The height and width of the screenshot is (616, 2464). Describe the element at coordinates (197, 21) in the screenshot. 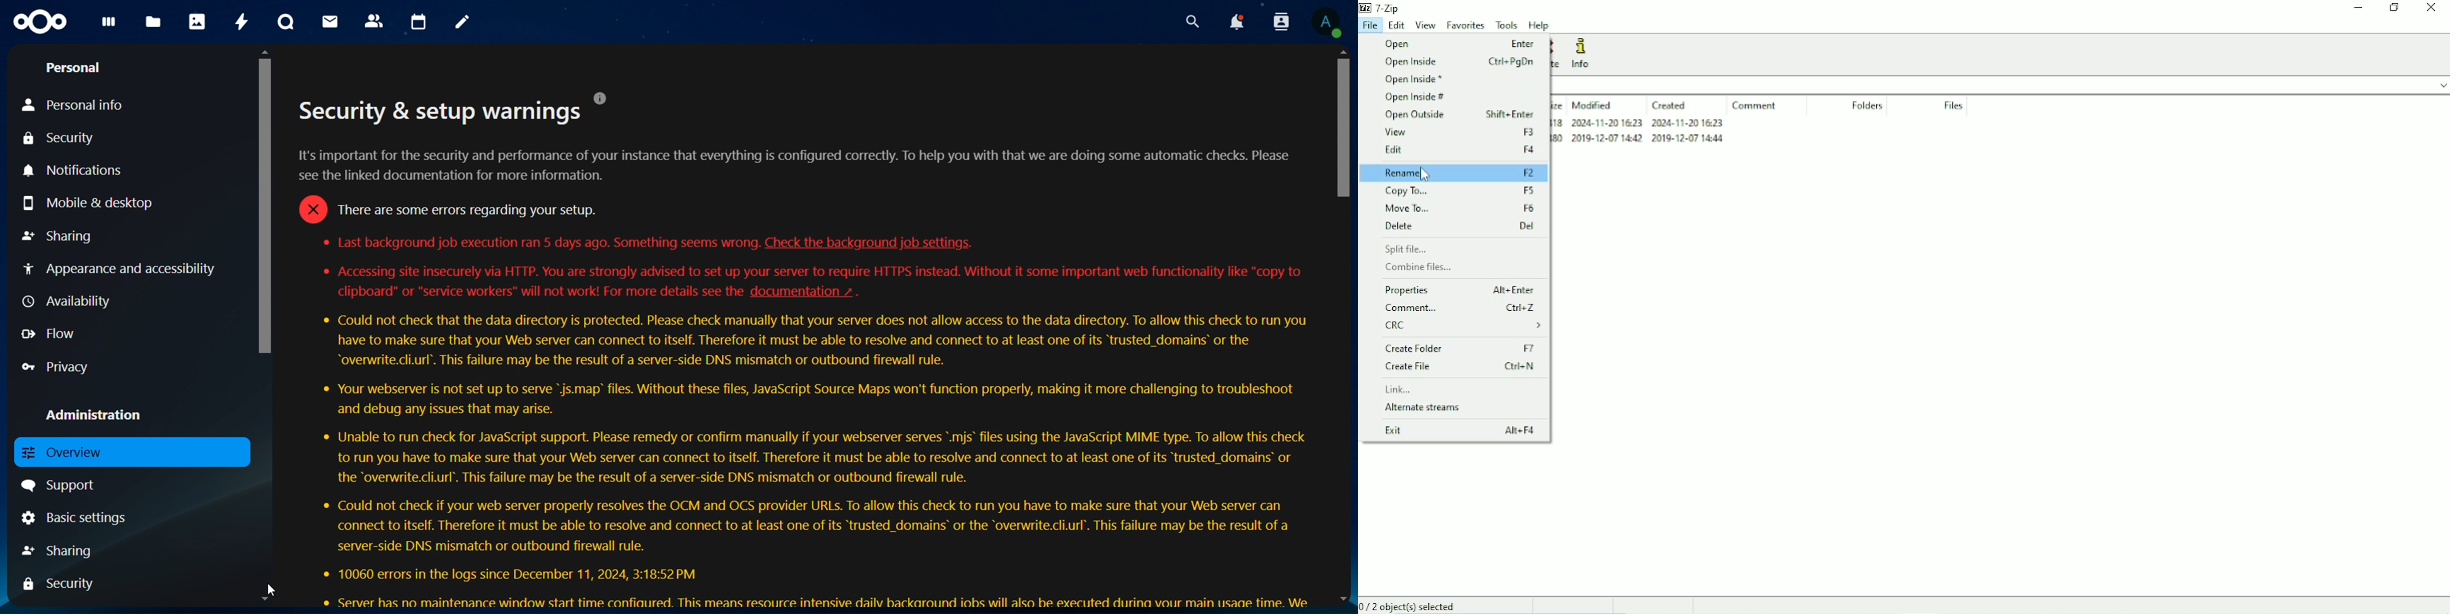

I see `photos` at that location.